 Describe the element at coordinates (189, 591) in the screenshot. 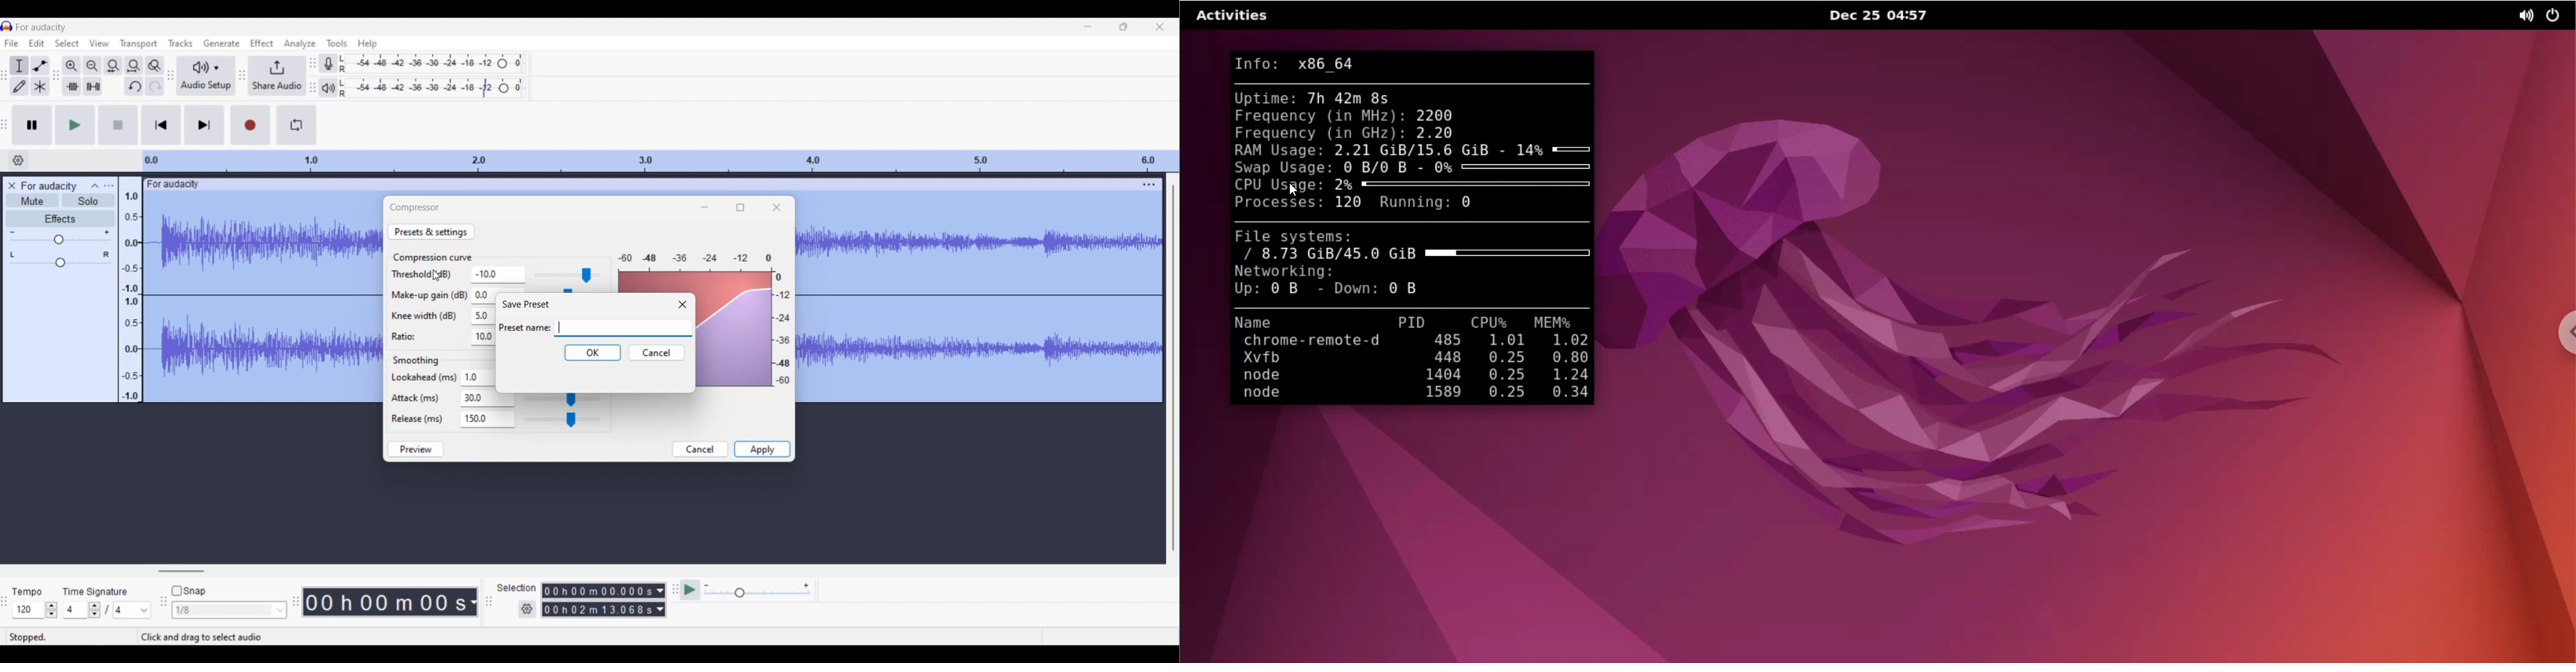

I see `Snap toggle` at that location.